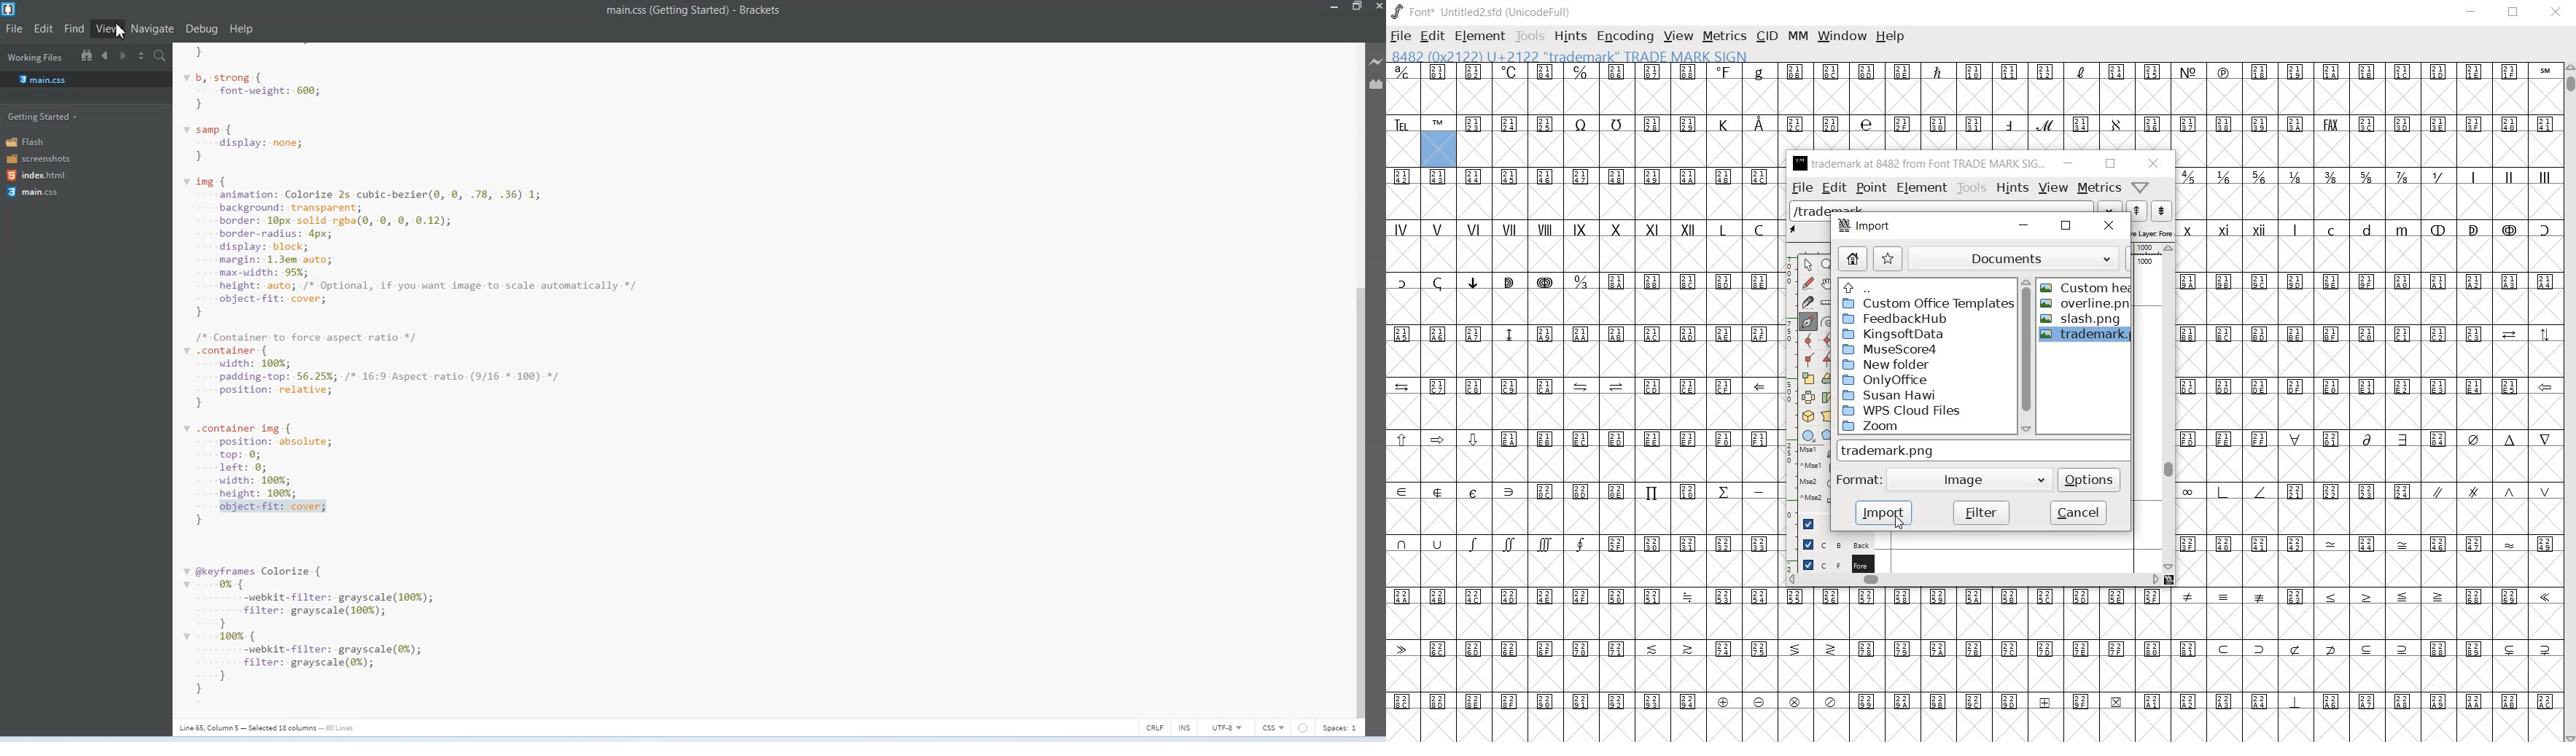 This screenshot has width=2576, height=756. What do you see at coordinates (1432, 36) in the screenshot?
I see `EDIT` at bounding box center [1432, 36].